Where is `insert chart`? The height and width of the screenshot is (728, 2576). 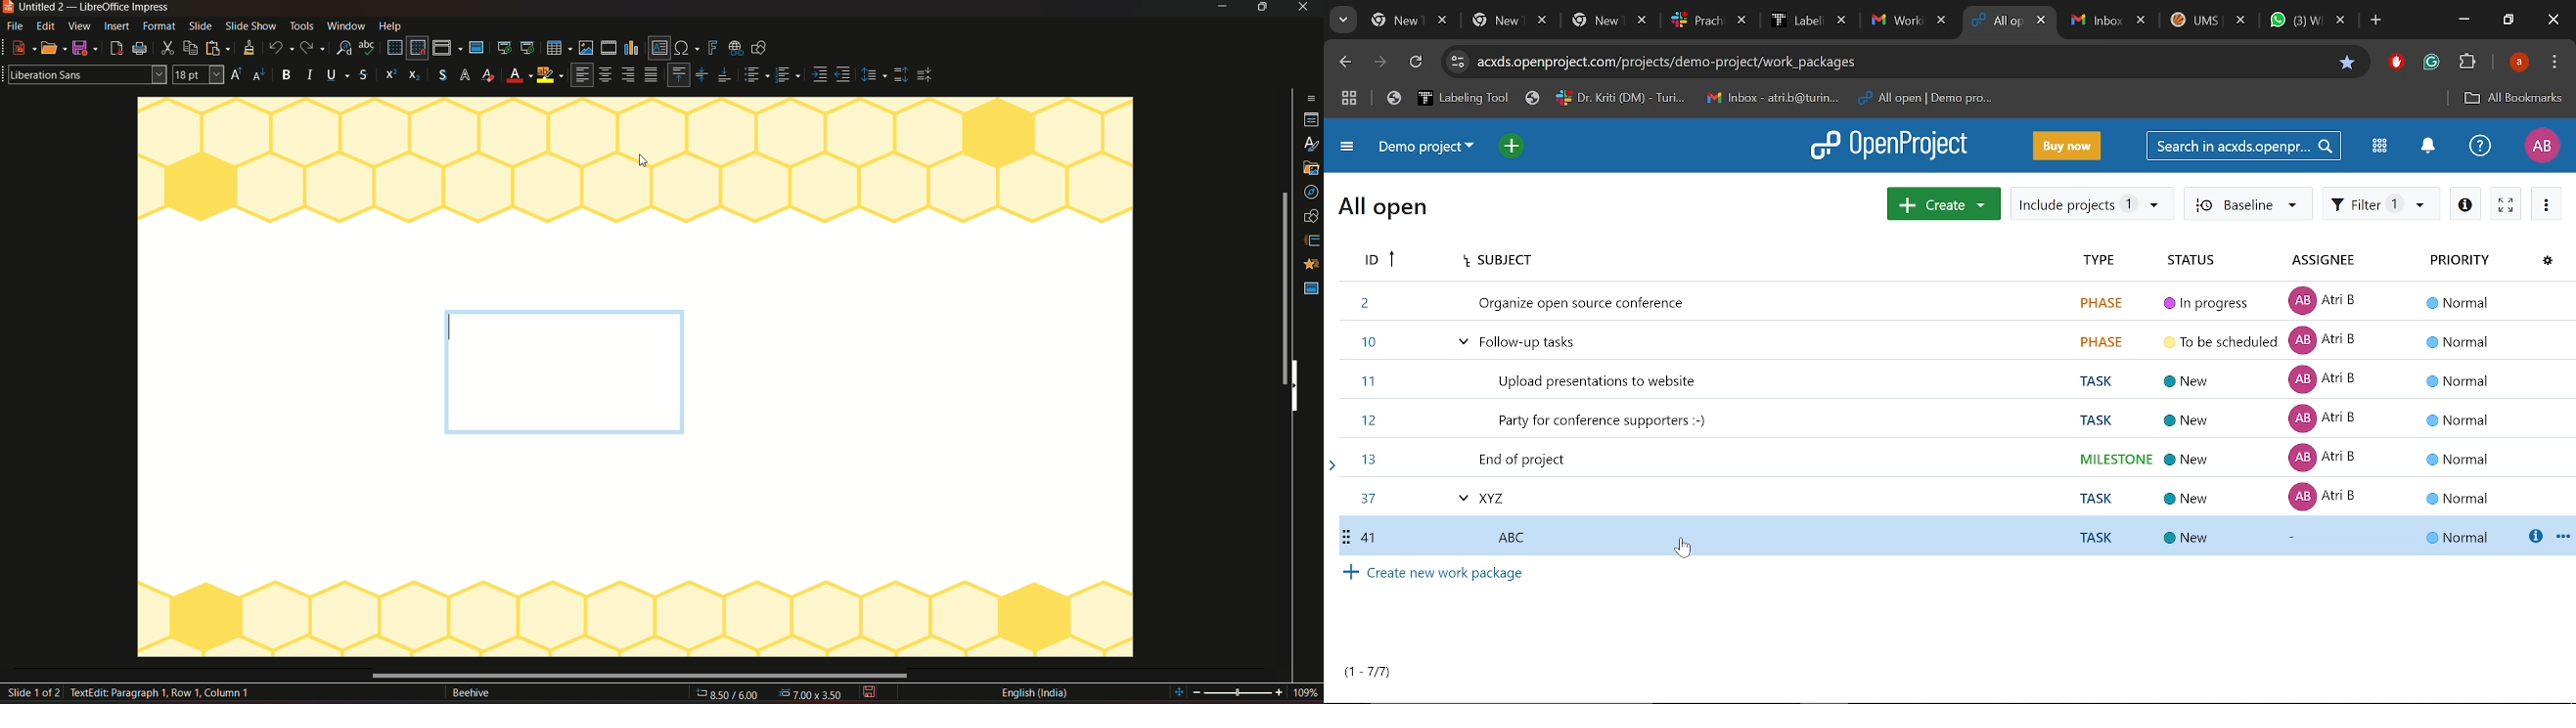 insert chart is located at coordinates (633, 47).